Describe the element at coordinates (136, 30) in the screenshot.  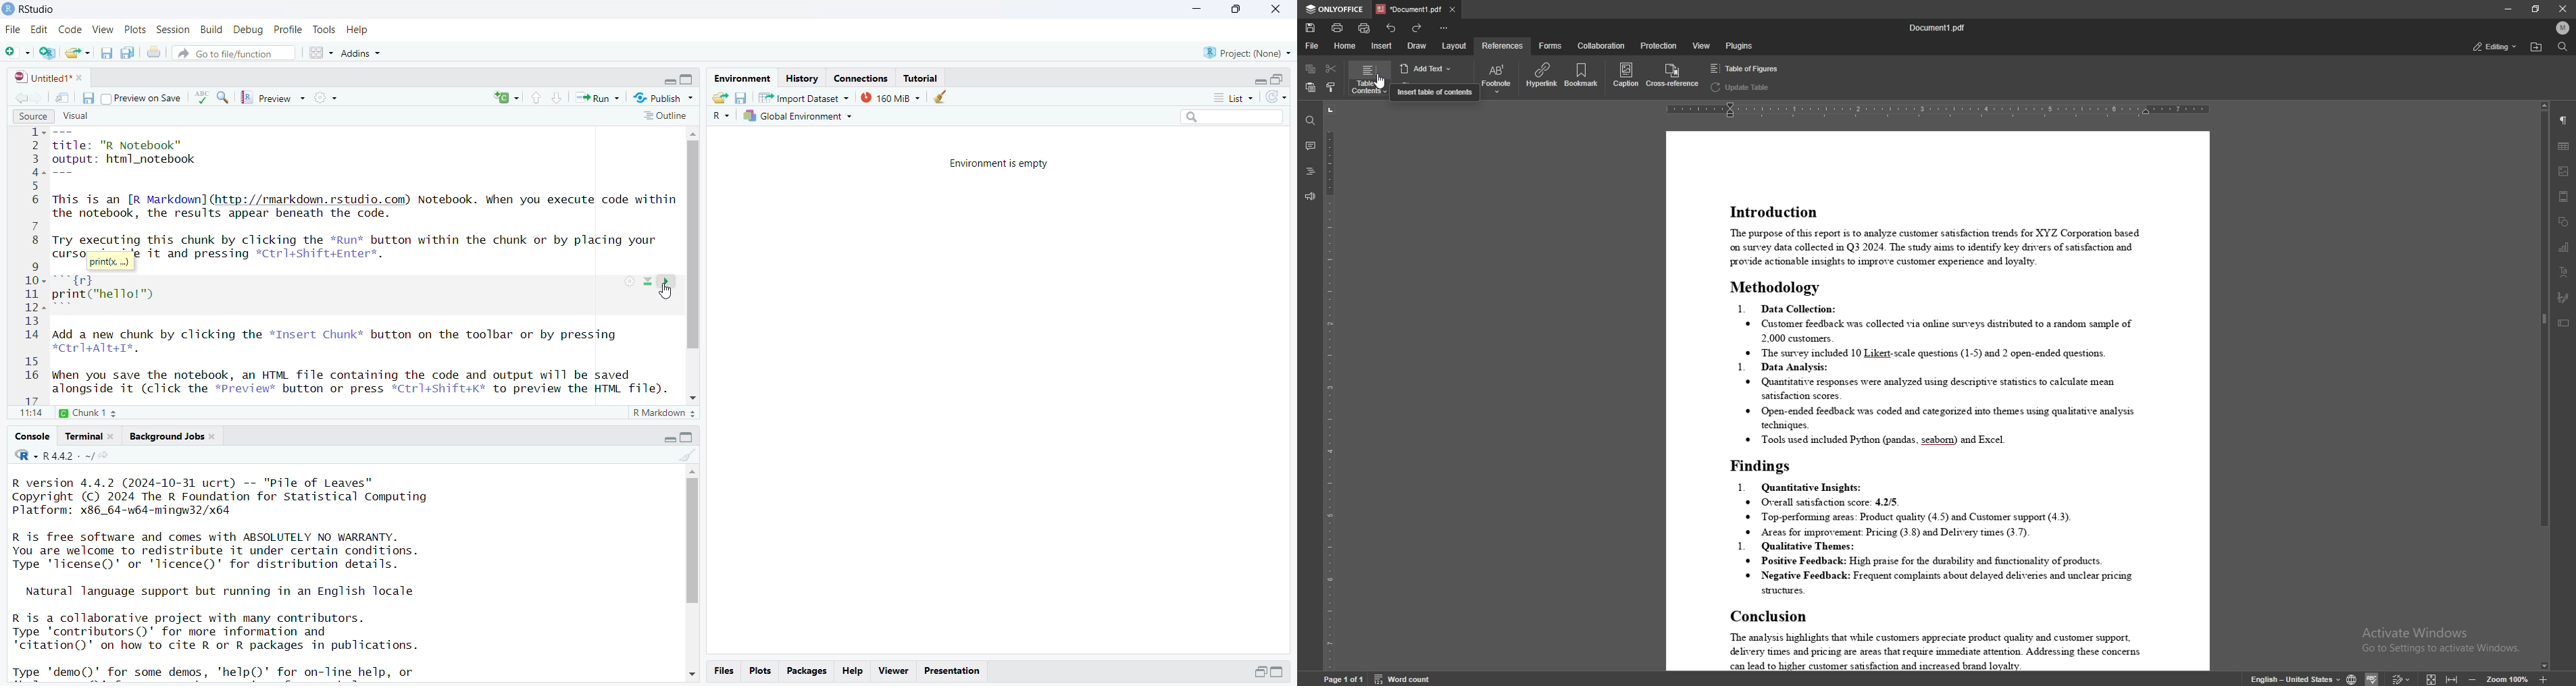
I see `plots` at that location.